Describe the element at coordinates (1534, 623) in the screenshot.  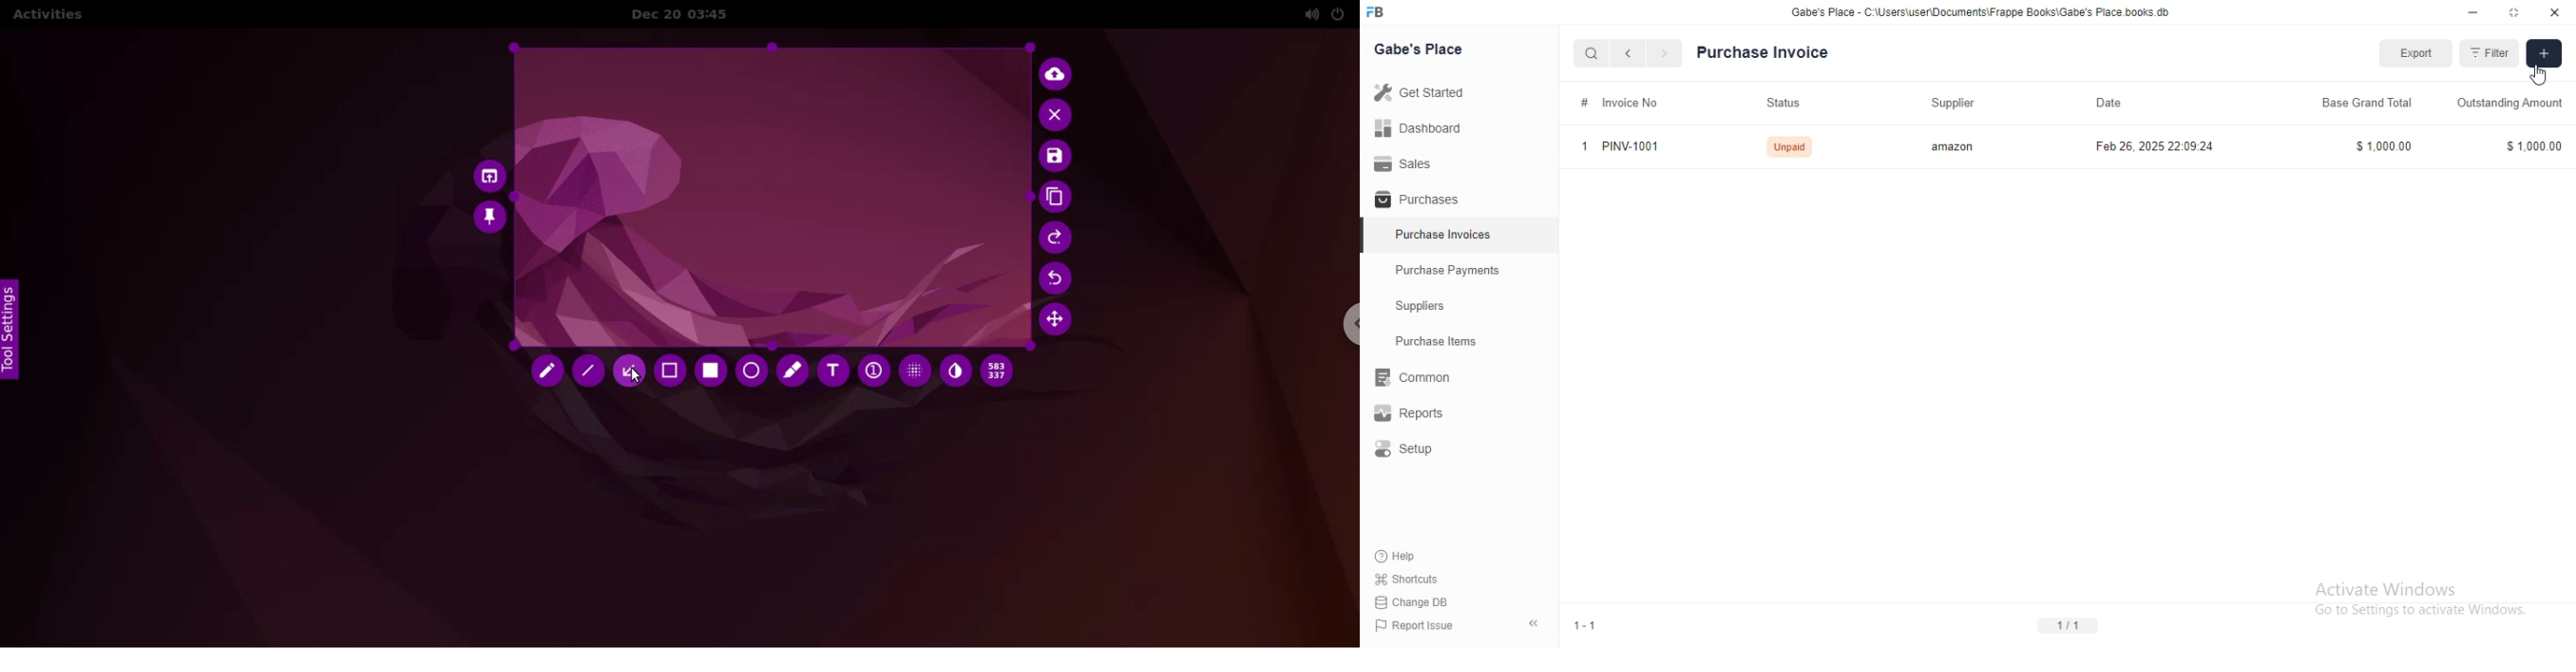
I see `Collapse` at that location.